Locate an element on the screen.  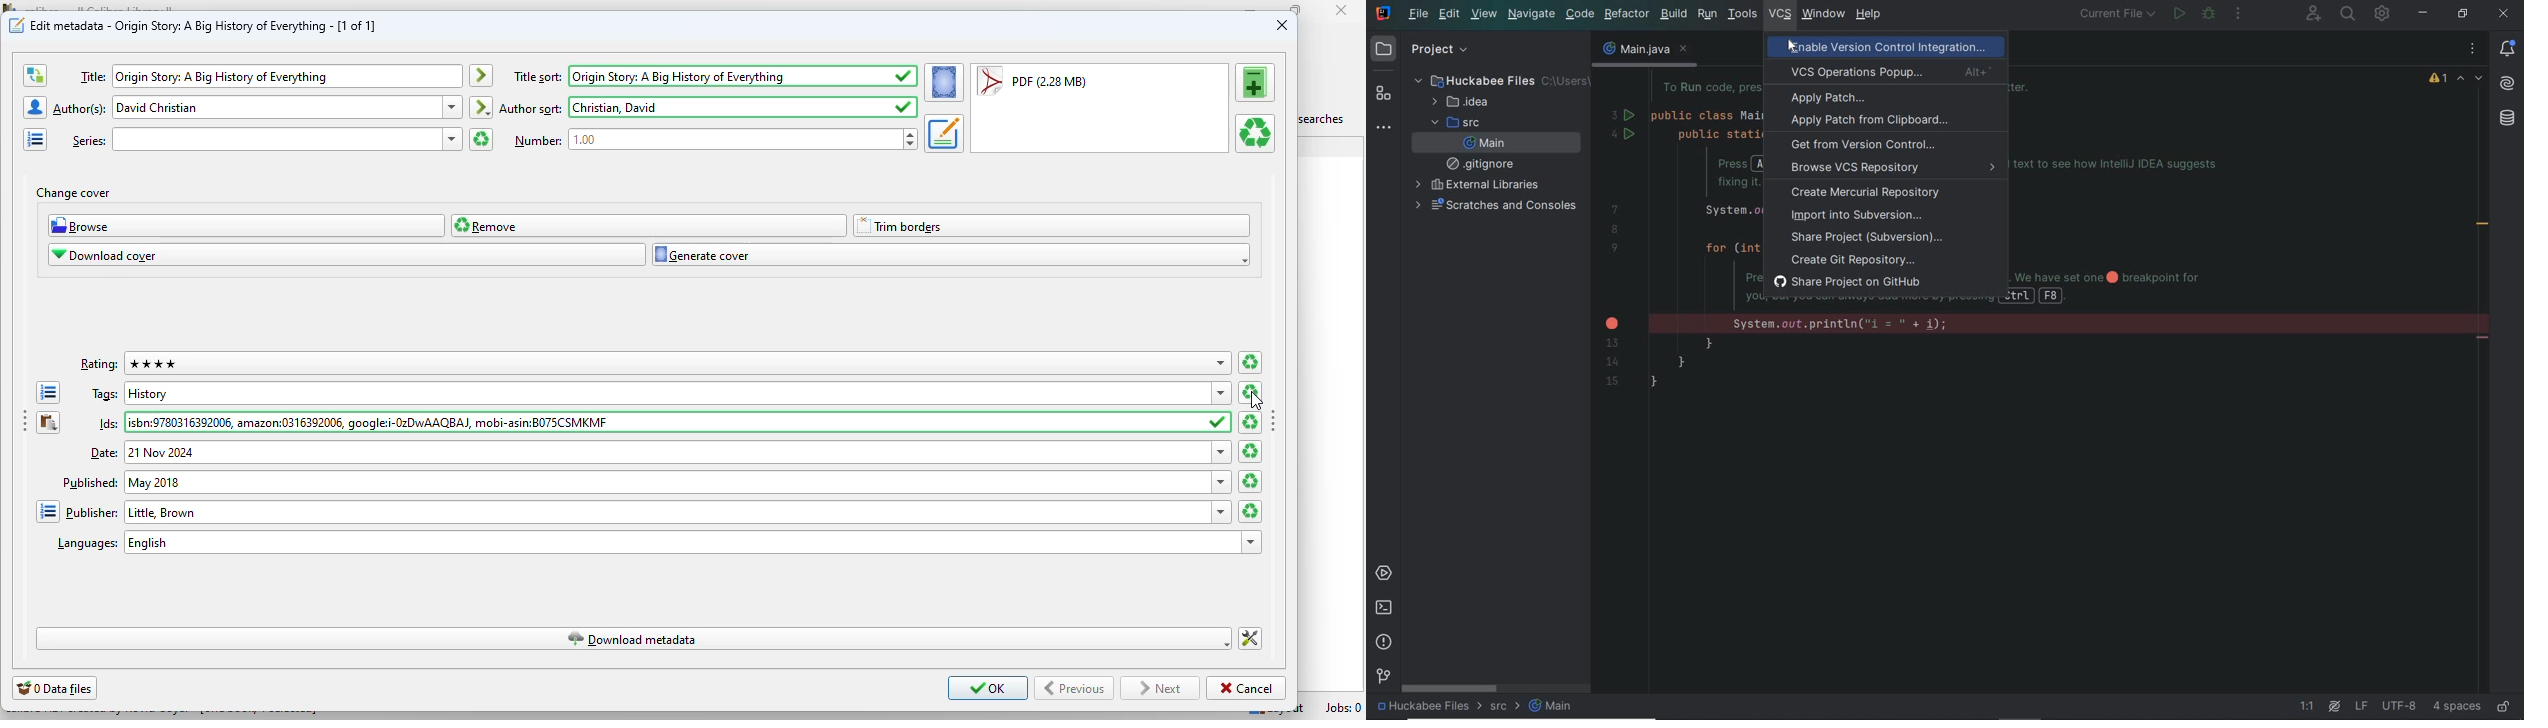
text is located at coordinates (102, 451).